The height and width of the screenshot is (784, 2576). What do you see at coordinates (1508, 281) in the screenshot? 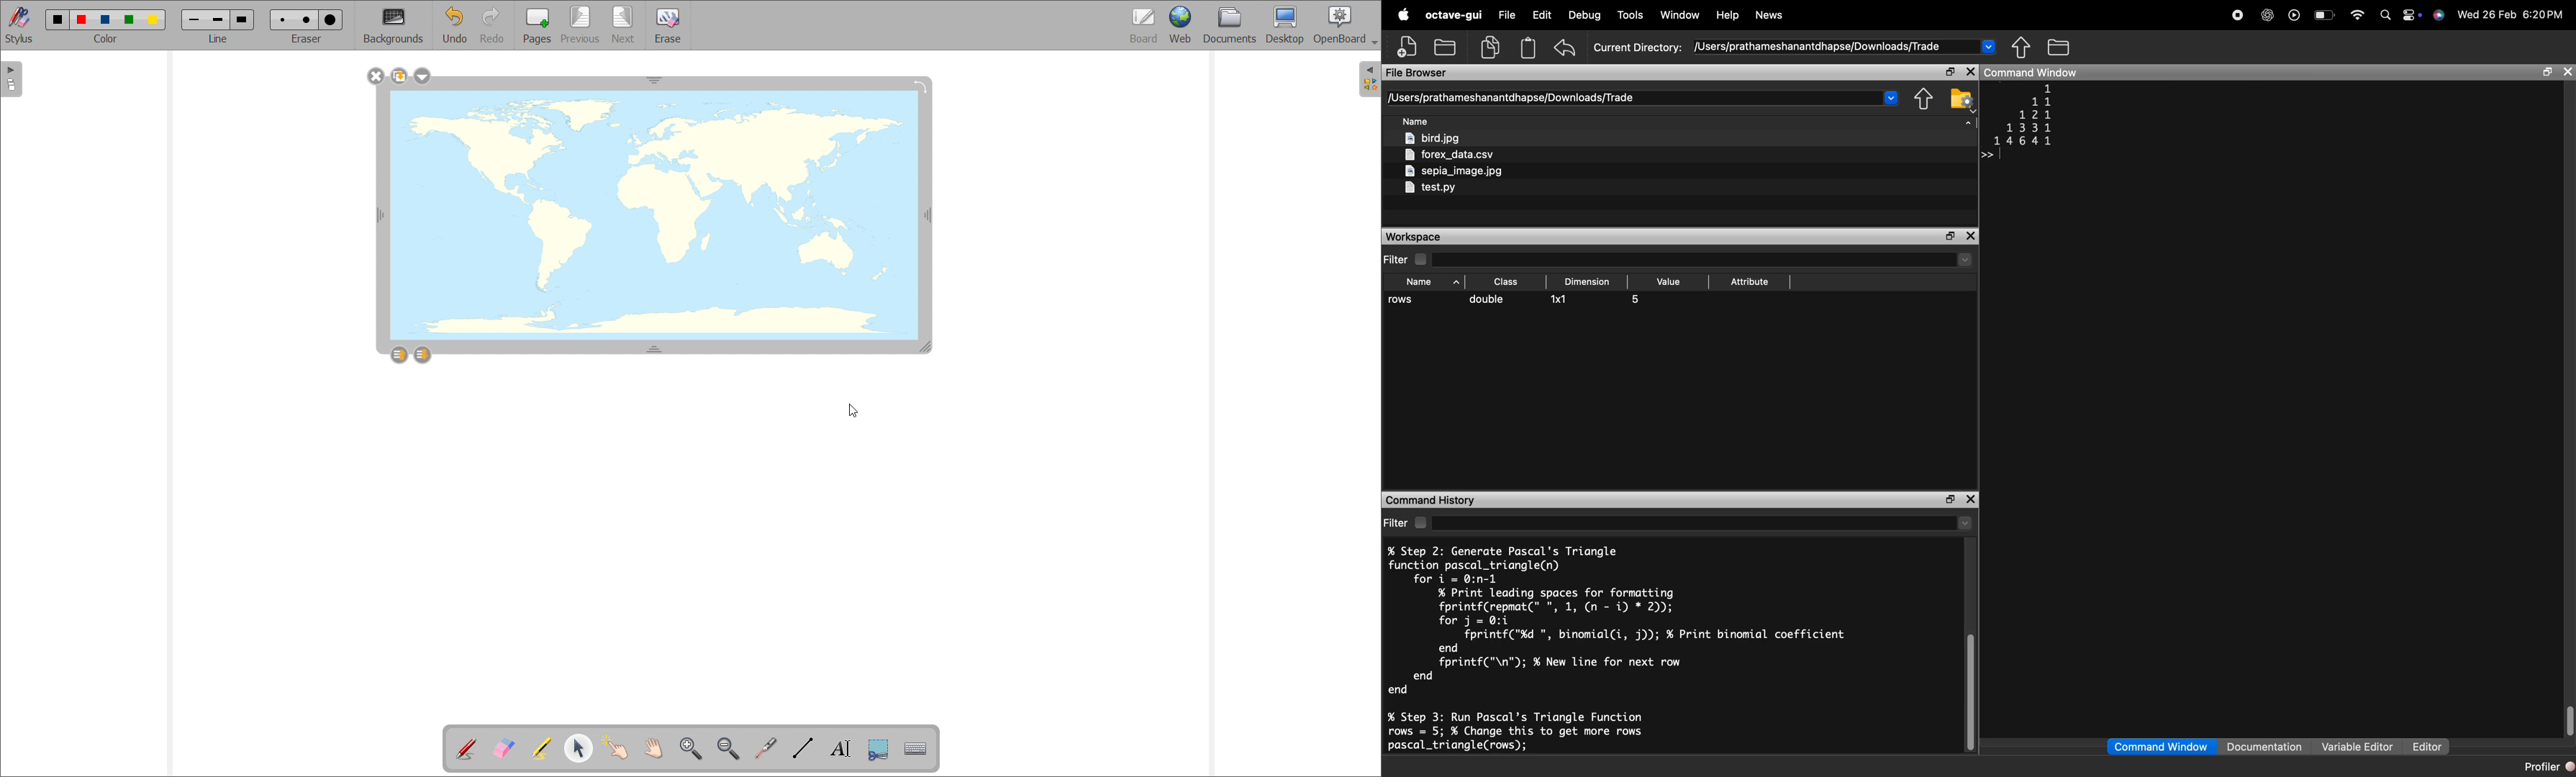
I see `Class` at bounding box center [1508, 281].